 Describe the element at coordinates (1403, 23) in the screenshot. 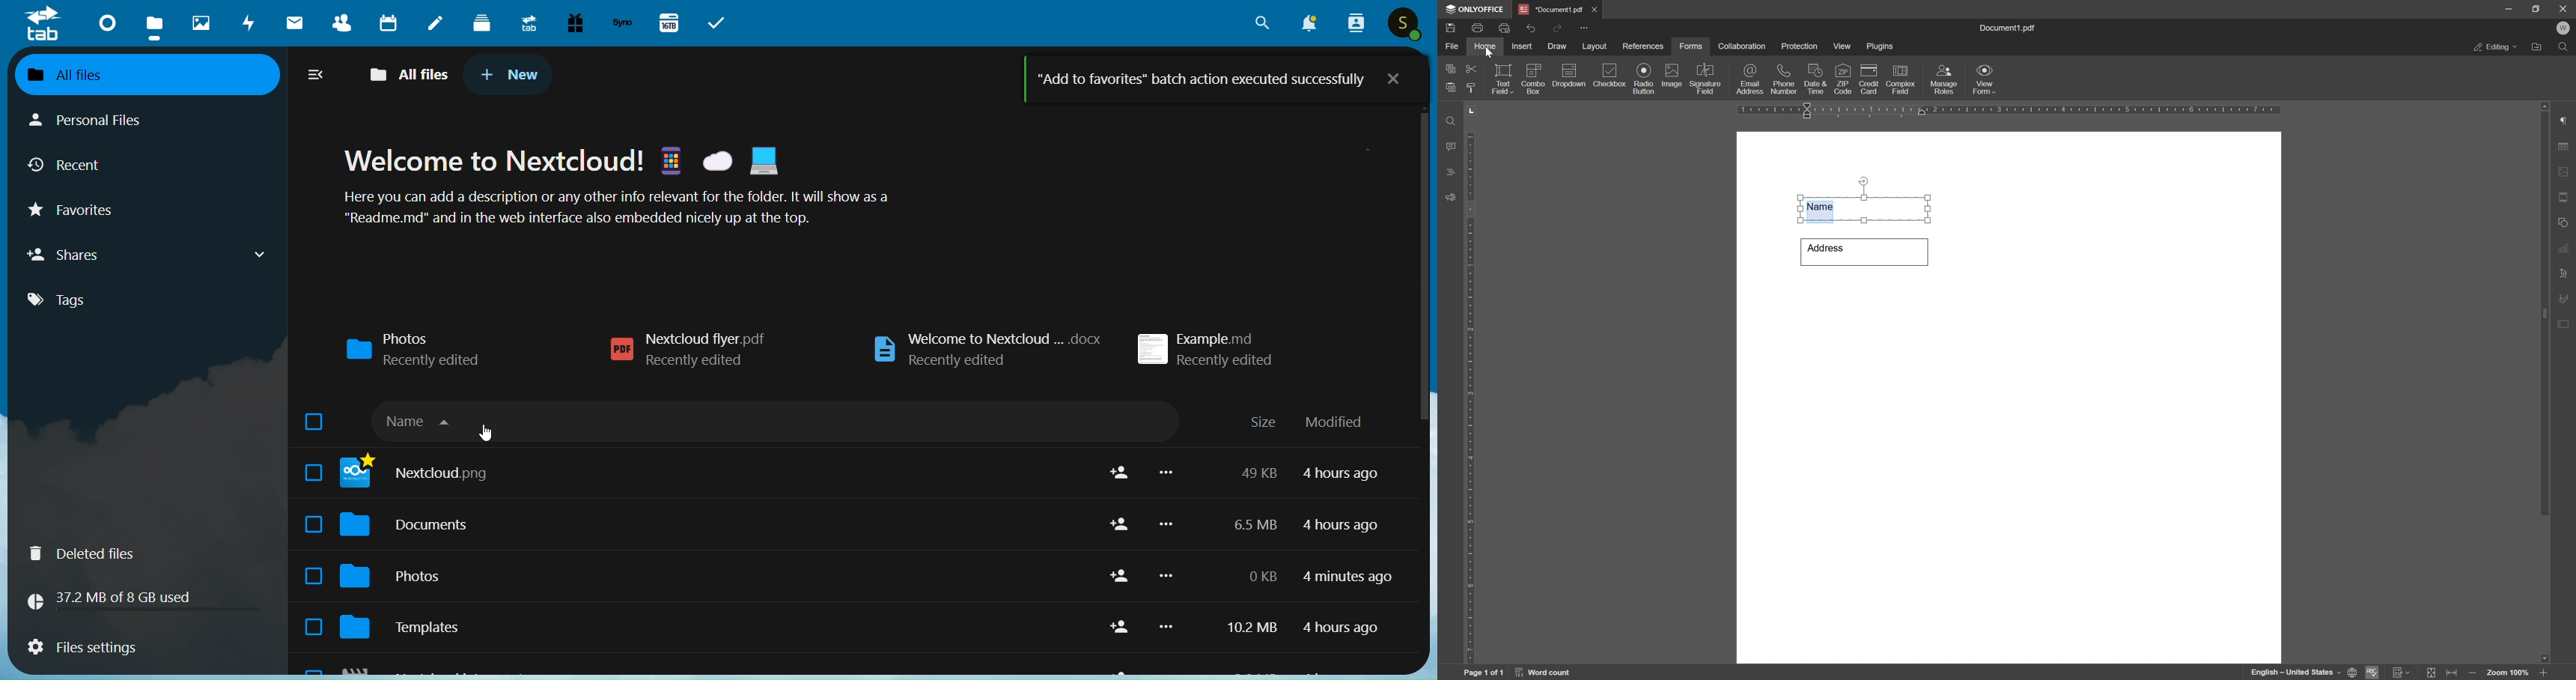

I see `user` at that location.